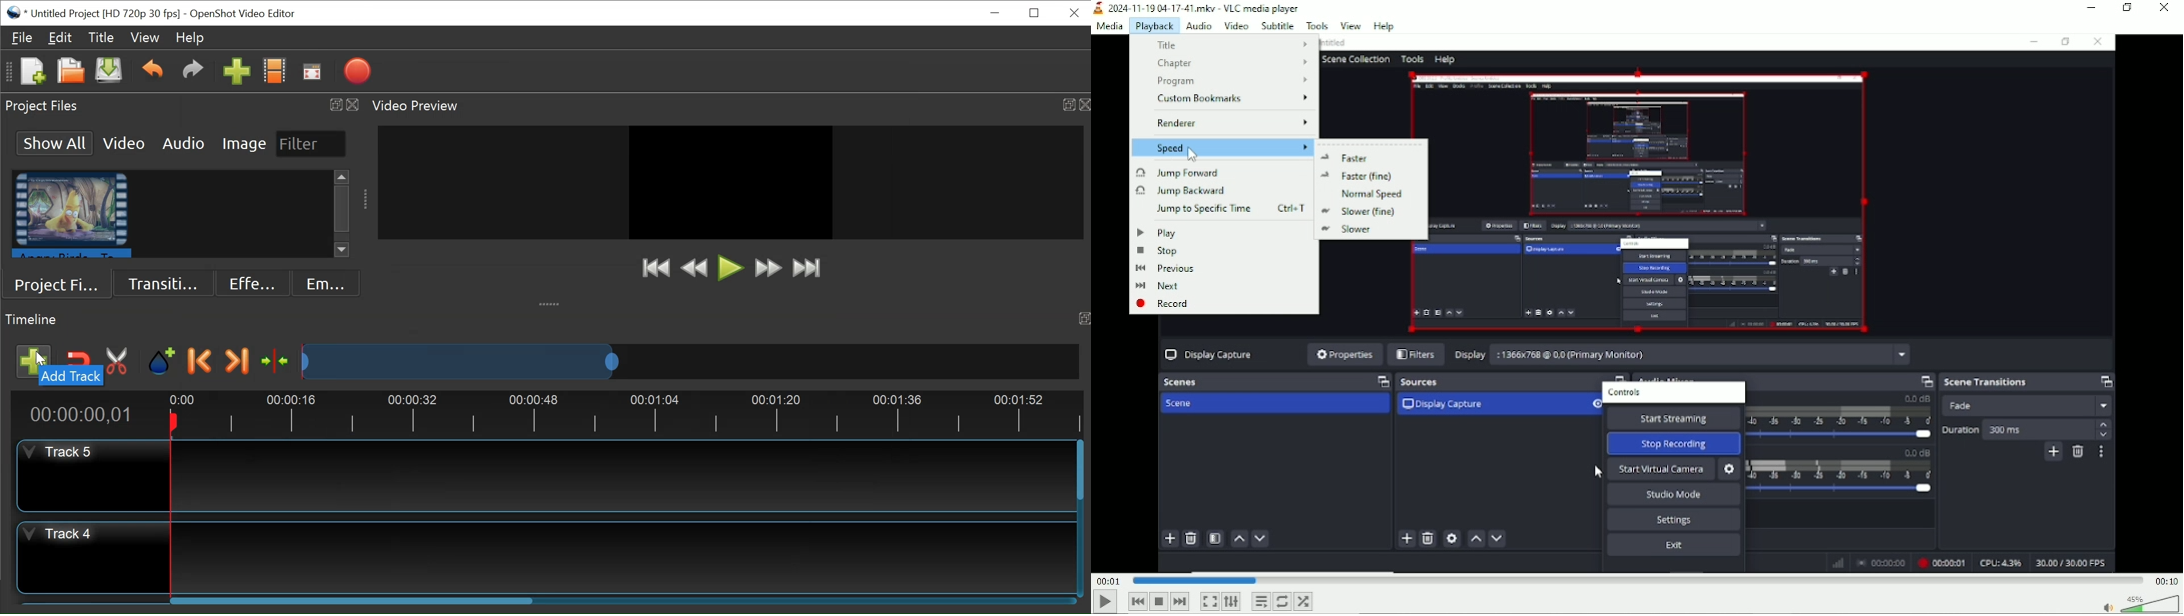  Describe the element at coordinates (1218, 190) in the screenshot. I see `jump backward` at that location.